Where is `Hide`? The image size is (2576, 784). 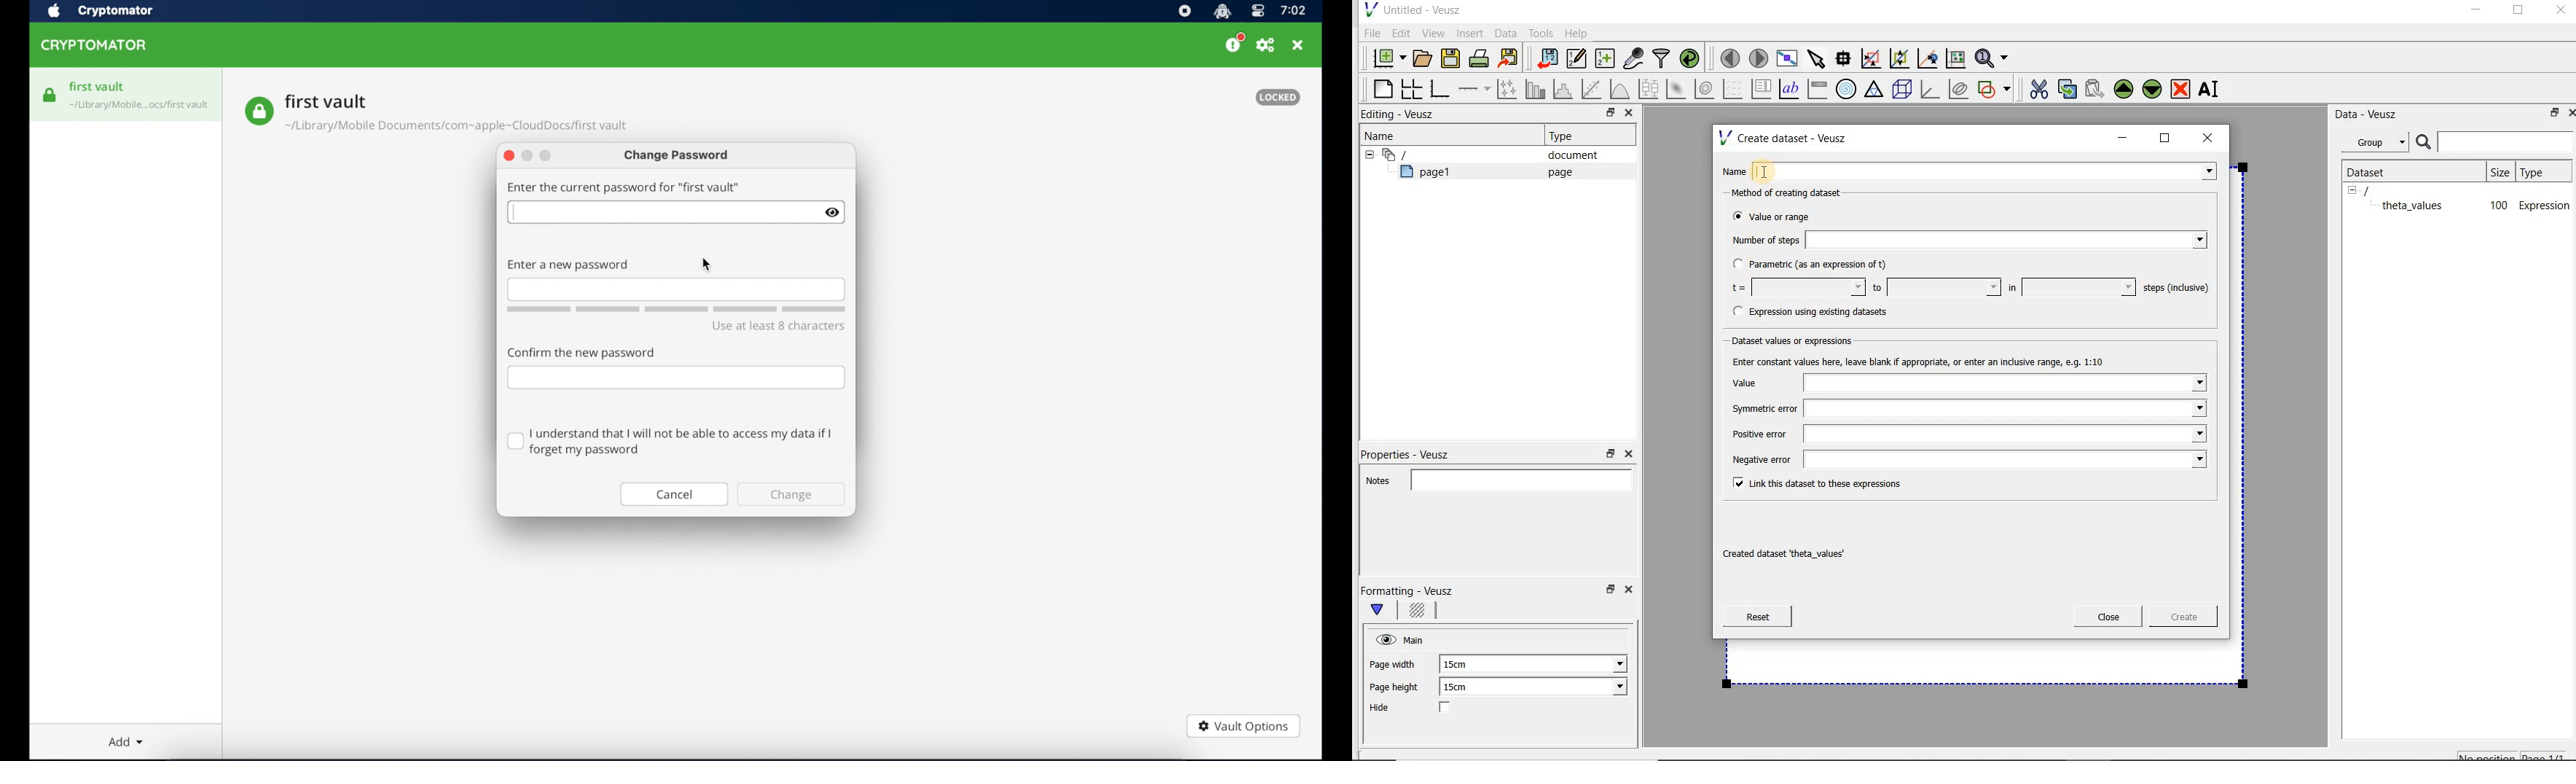 Hide is located at coordinates (1424, 709).